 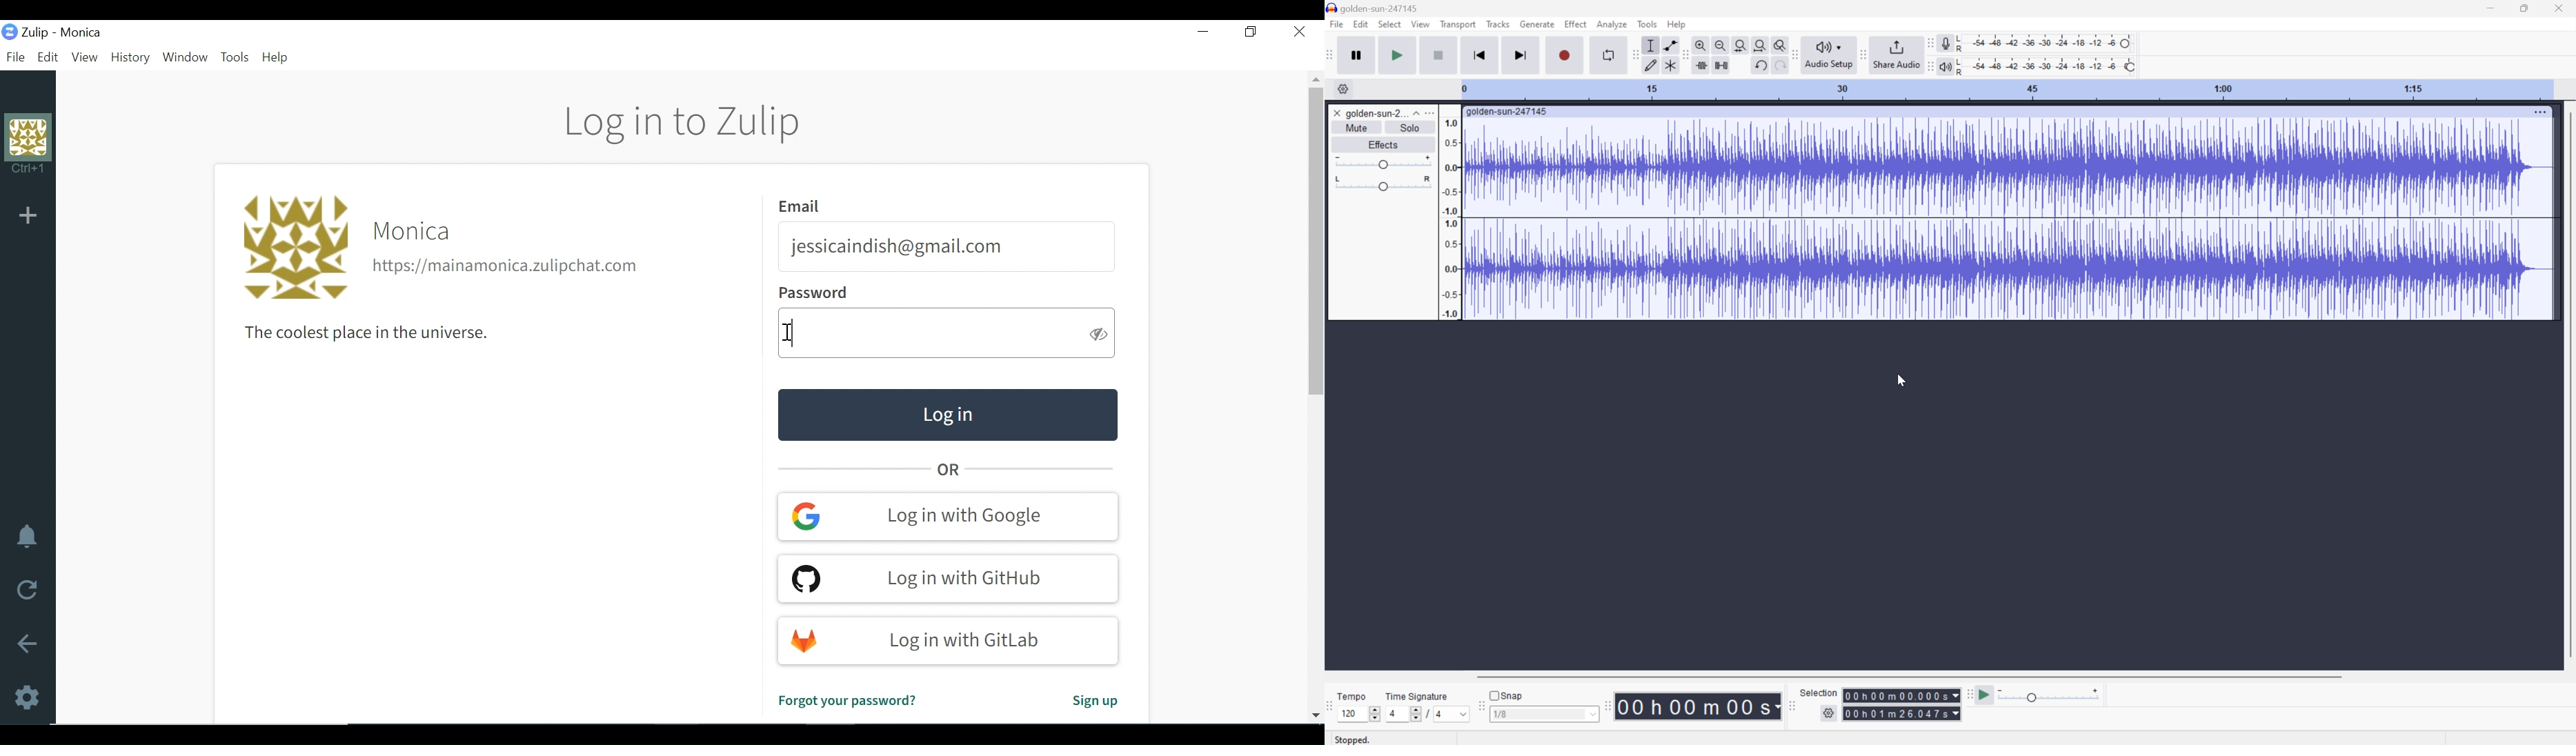 I want to click on Time, so click(x=1699, y=705).